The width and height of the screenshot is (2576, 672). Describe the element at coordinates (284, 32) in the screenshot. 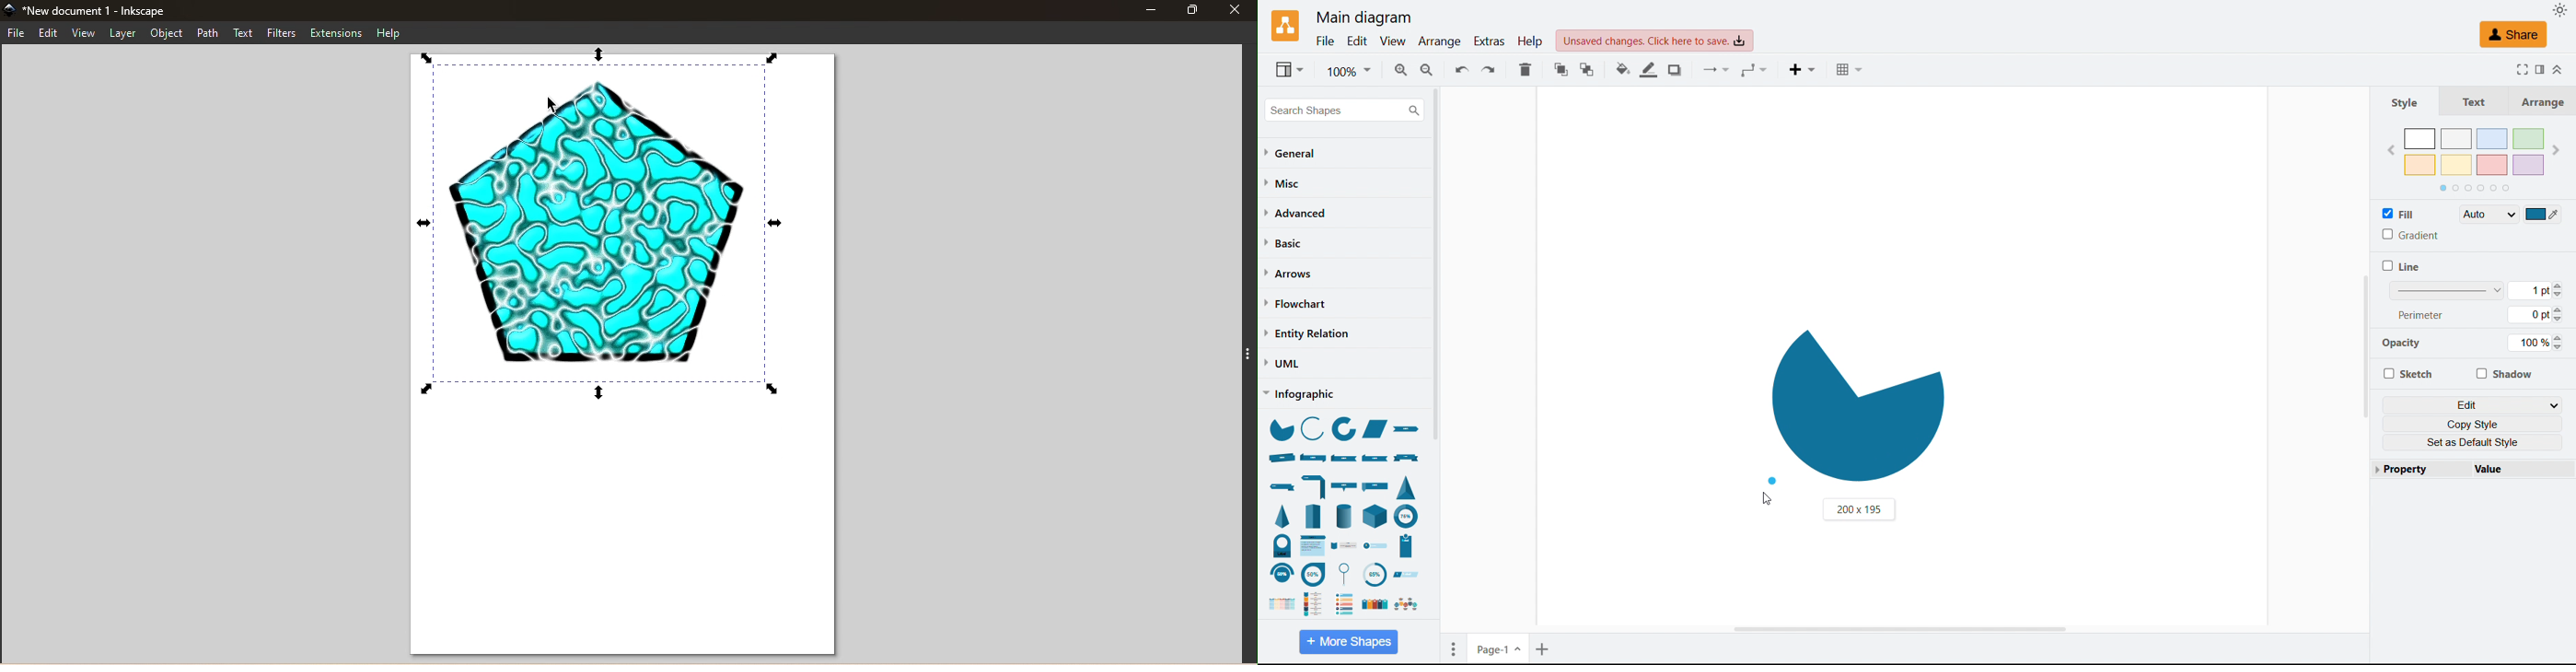

I see `Filters` at that location.